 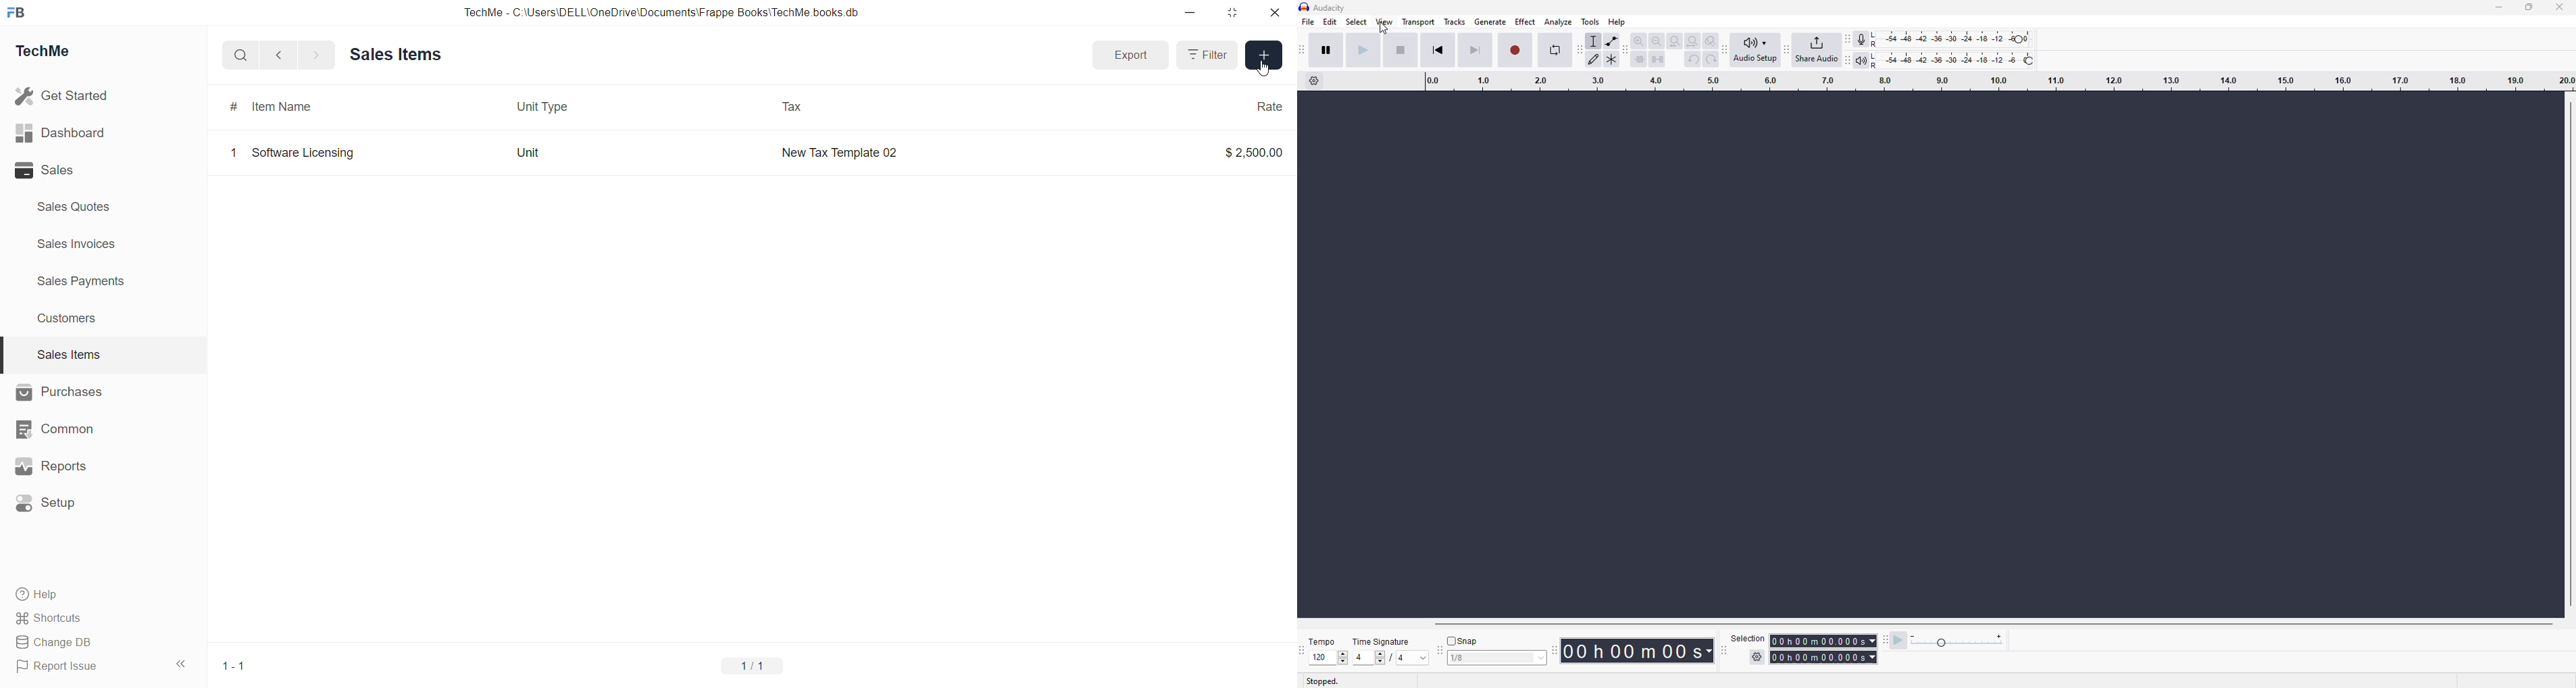 I want to click on Sales Payments, so click(x=82, y=281).